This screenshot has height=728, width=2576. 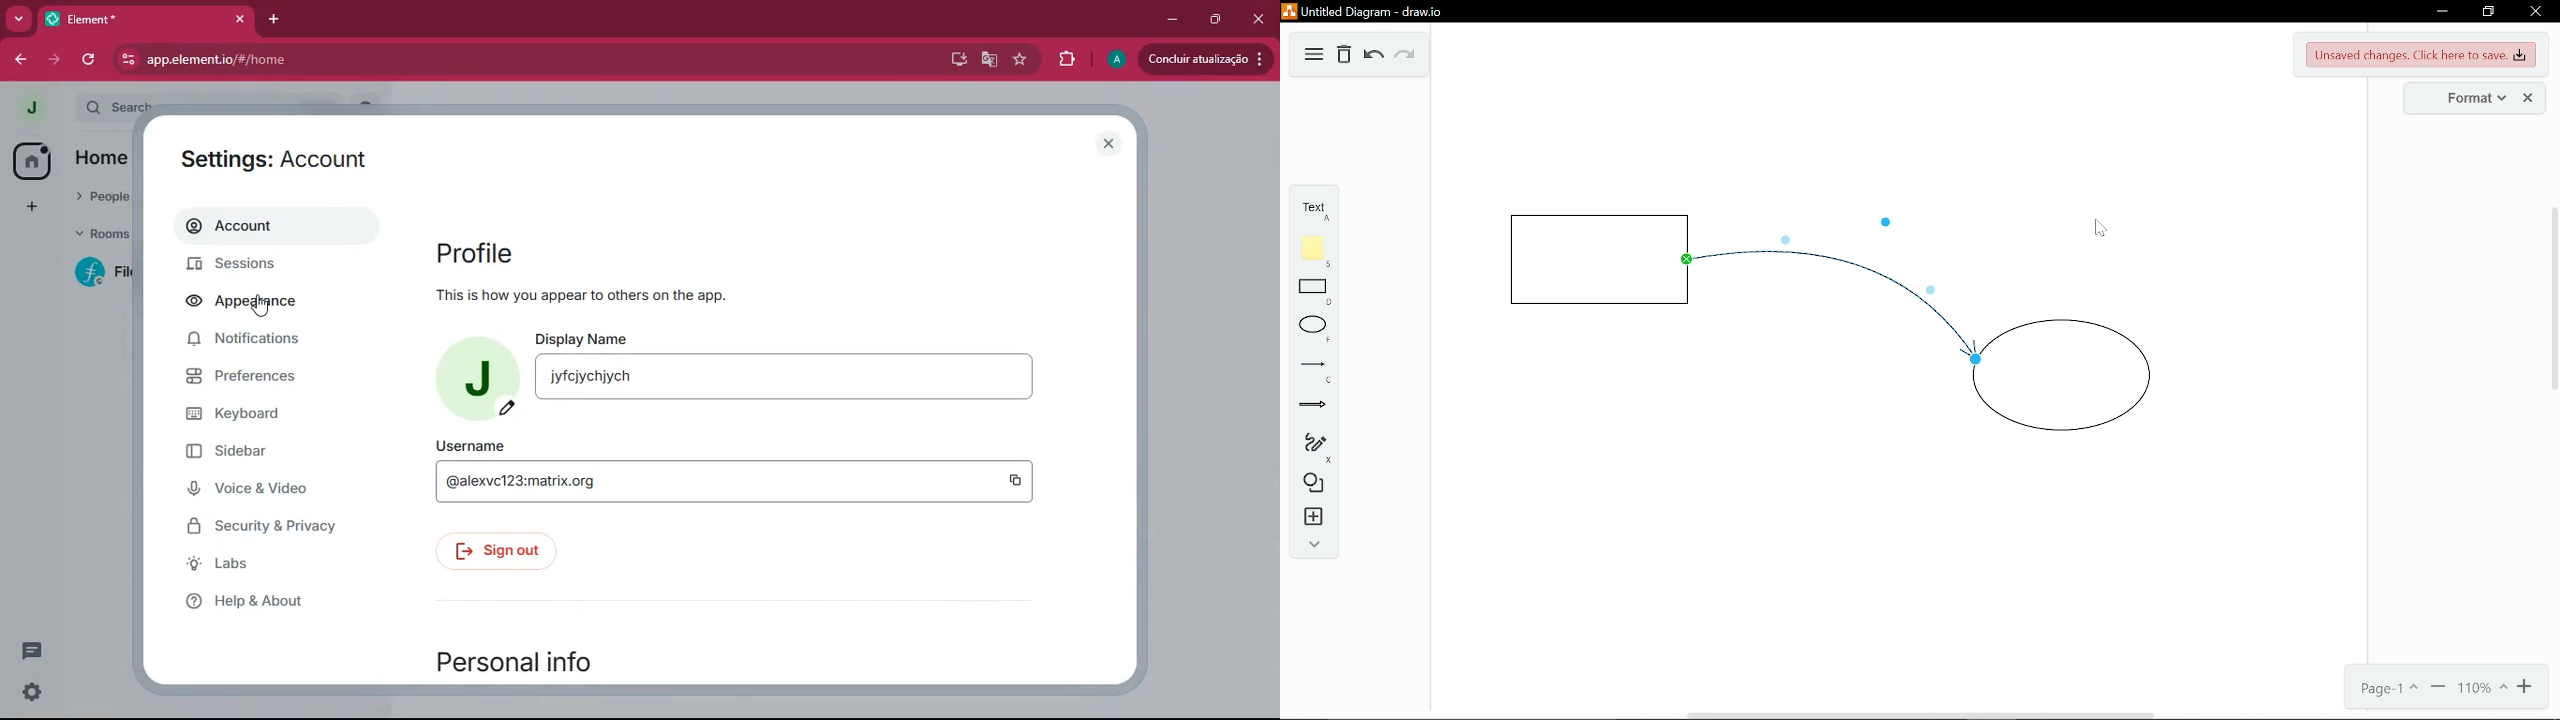 I want to click on close, so click(x=1261, y=21).